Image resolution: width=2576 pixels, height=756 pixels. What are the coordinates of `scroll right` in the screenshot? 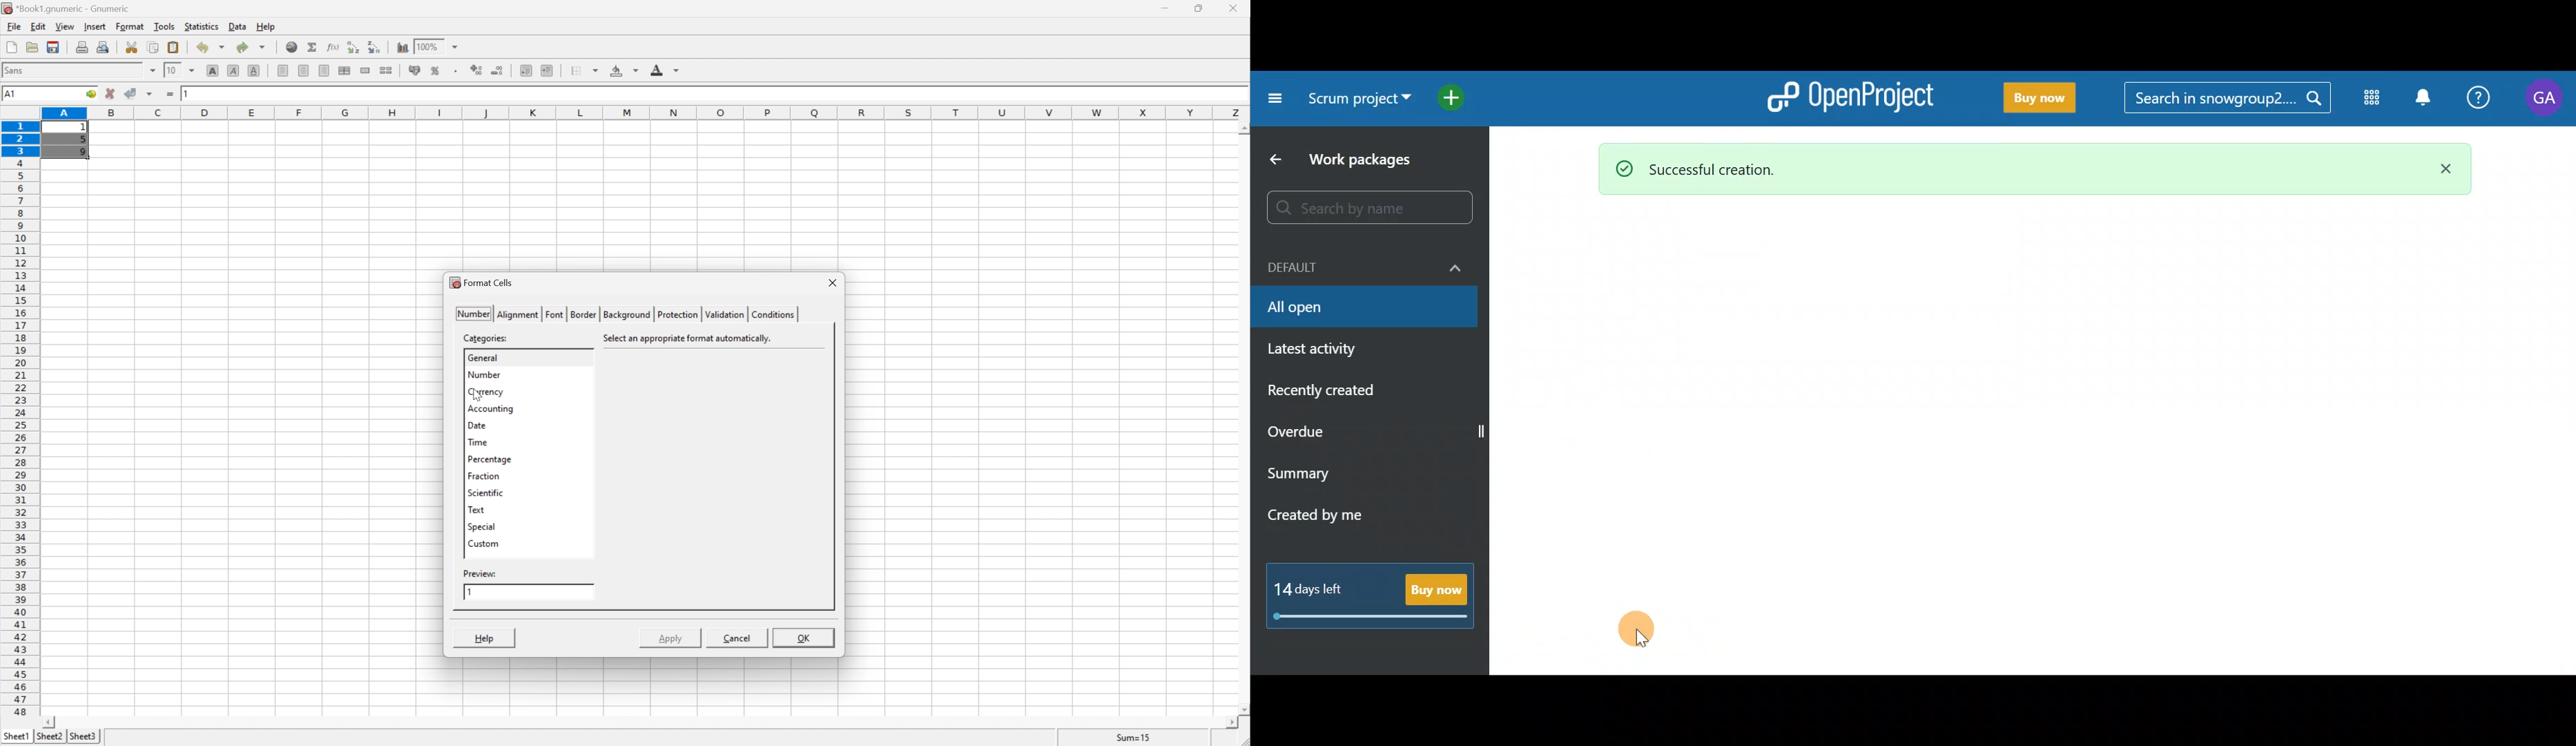 It's located at (1231, 723).